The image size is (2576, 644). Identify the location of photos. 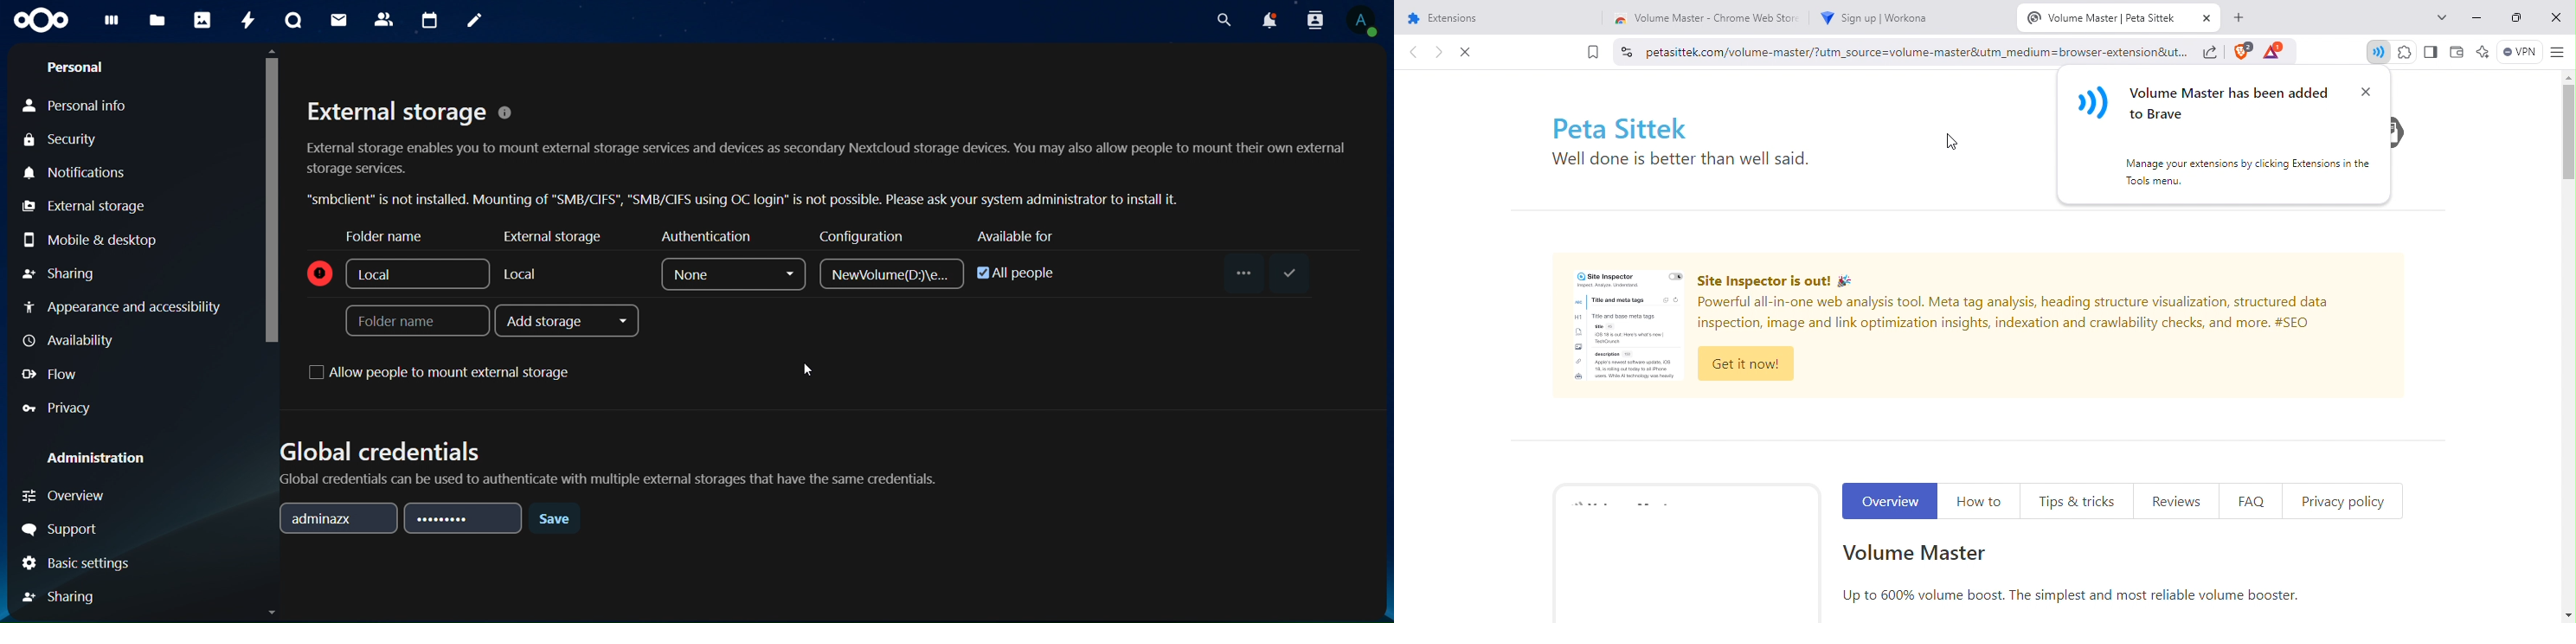
(203, 20).